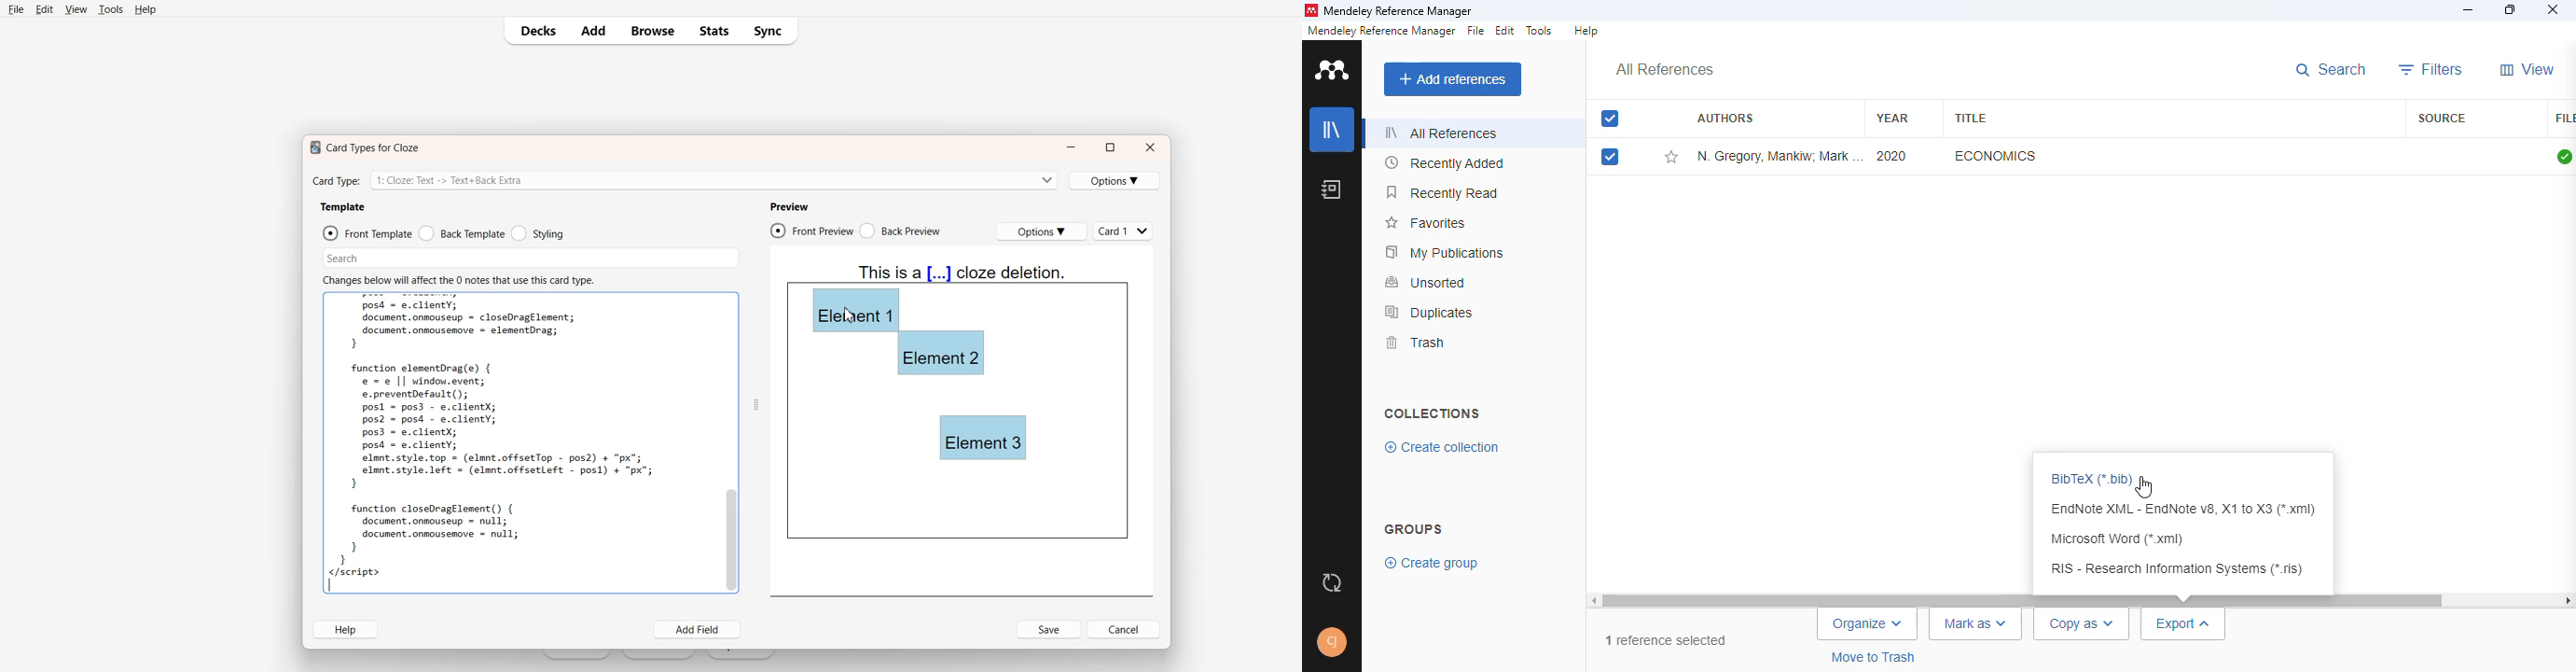 The height and width of the screenshot is (672, 2576). I want to click on Maximize, so click(1110, 147).